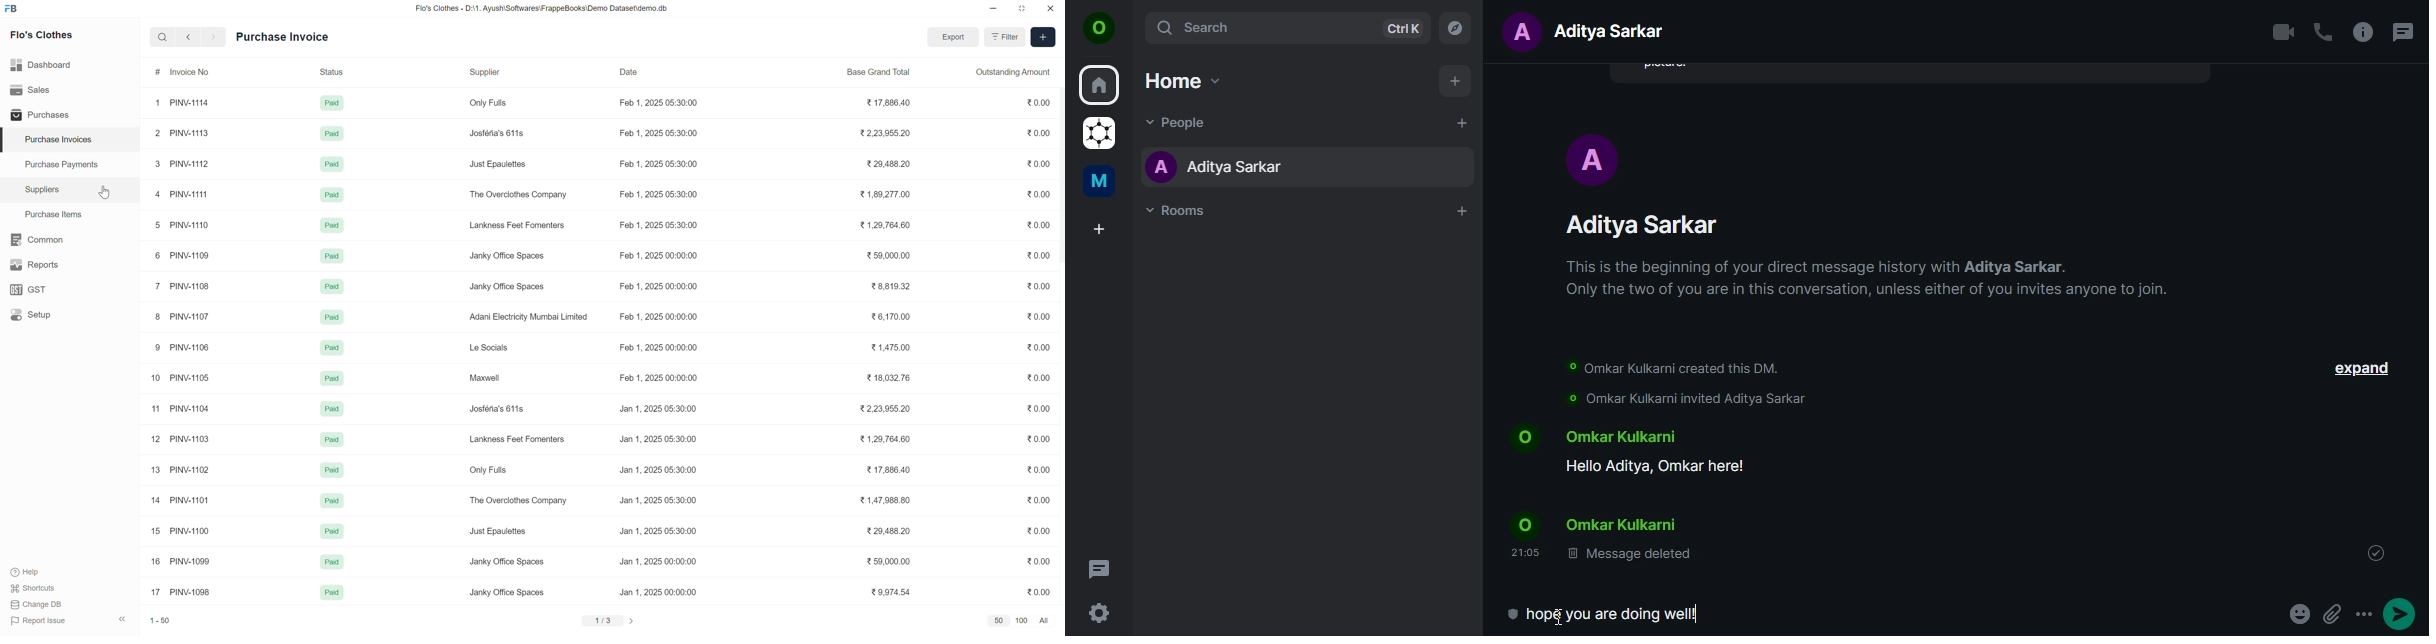 The image size is (2436, 644). I want to click on Base Grand Total, so click(874, 71).